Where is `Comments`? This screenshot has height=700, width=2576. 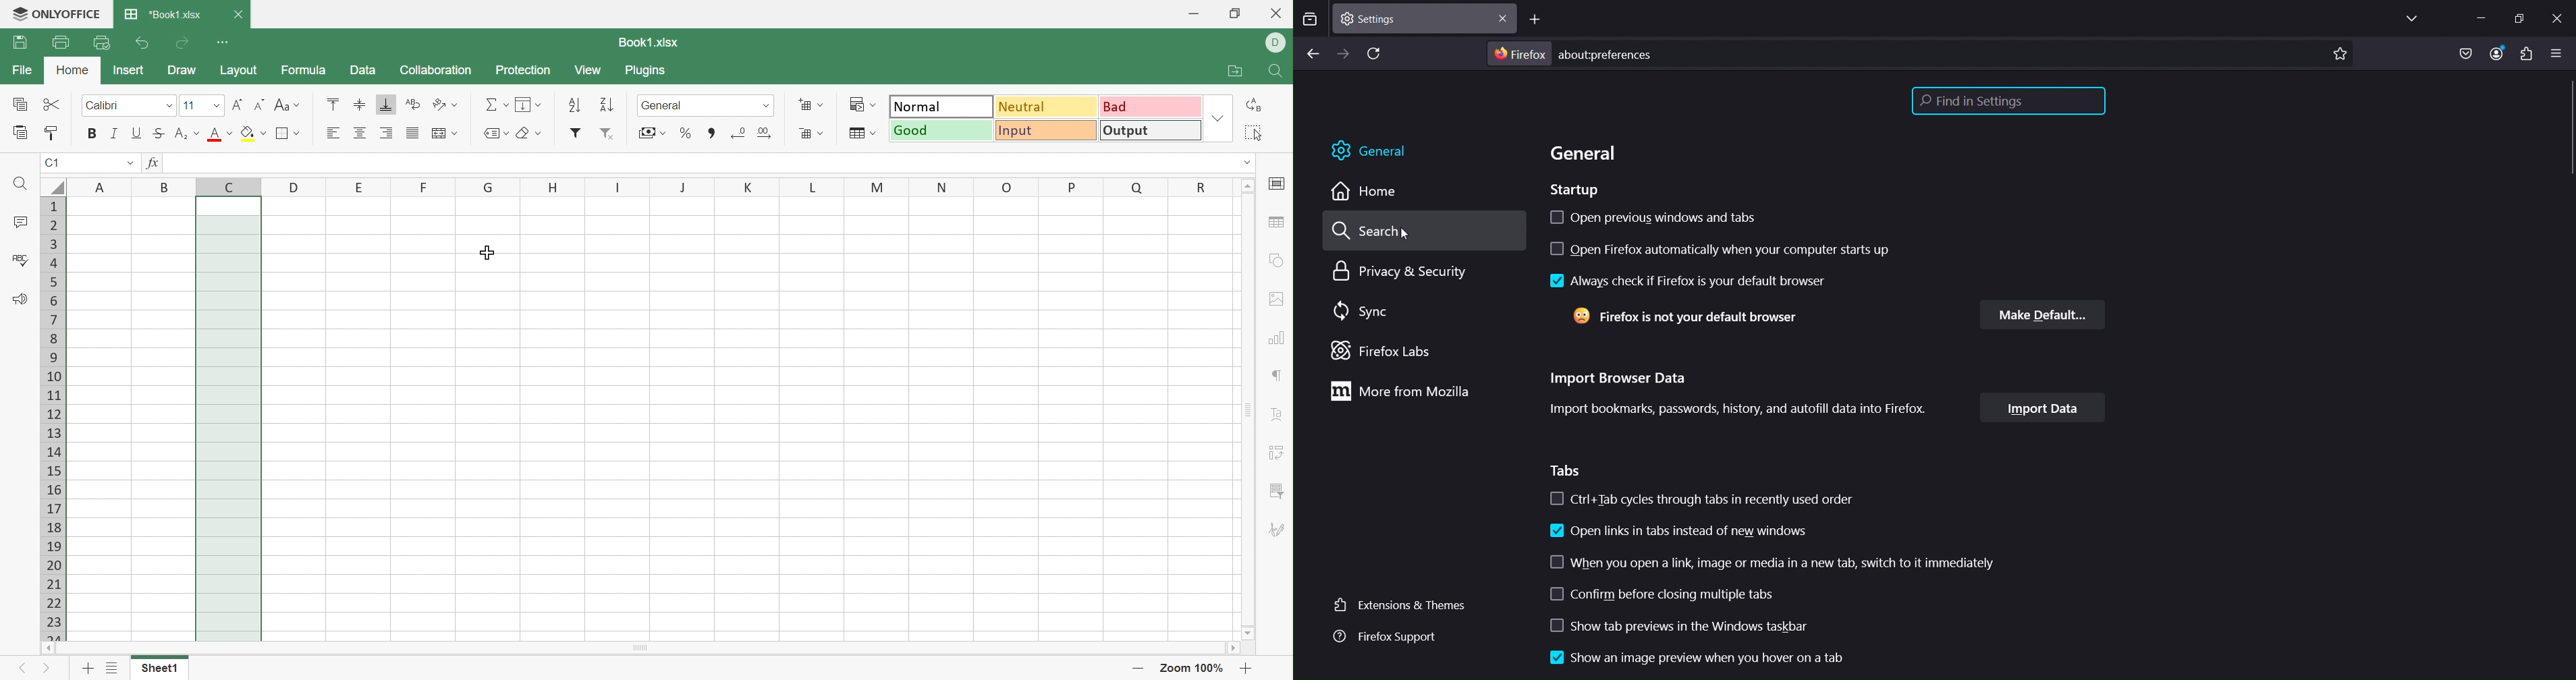 Comments is located at coordinates (20, 223).